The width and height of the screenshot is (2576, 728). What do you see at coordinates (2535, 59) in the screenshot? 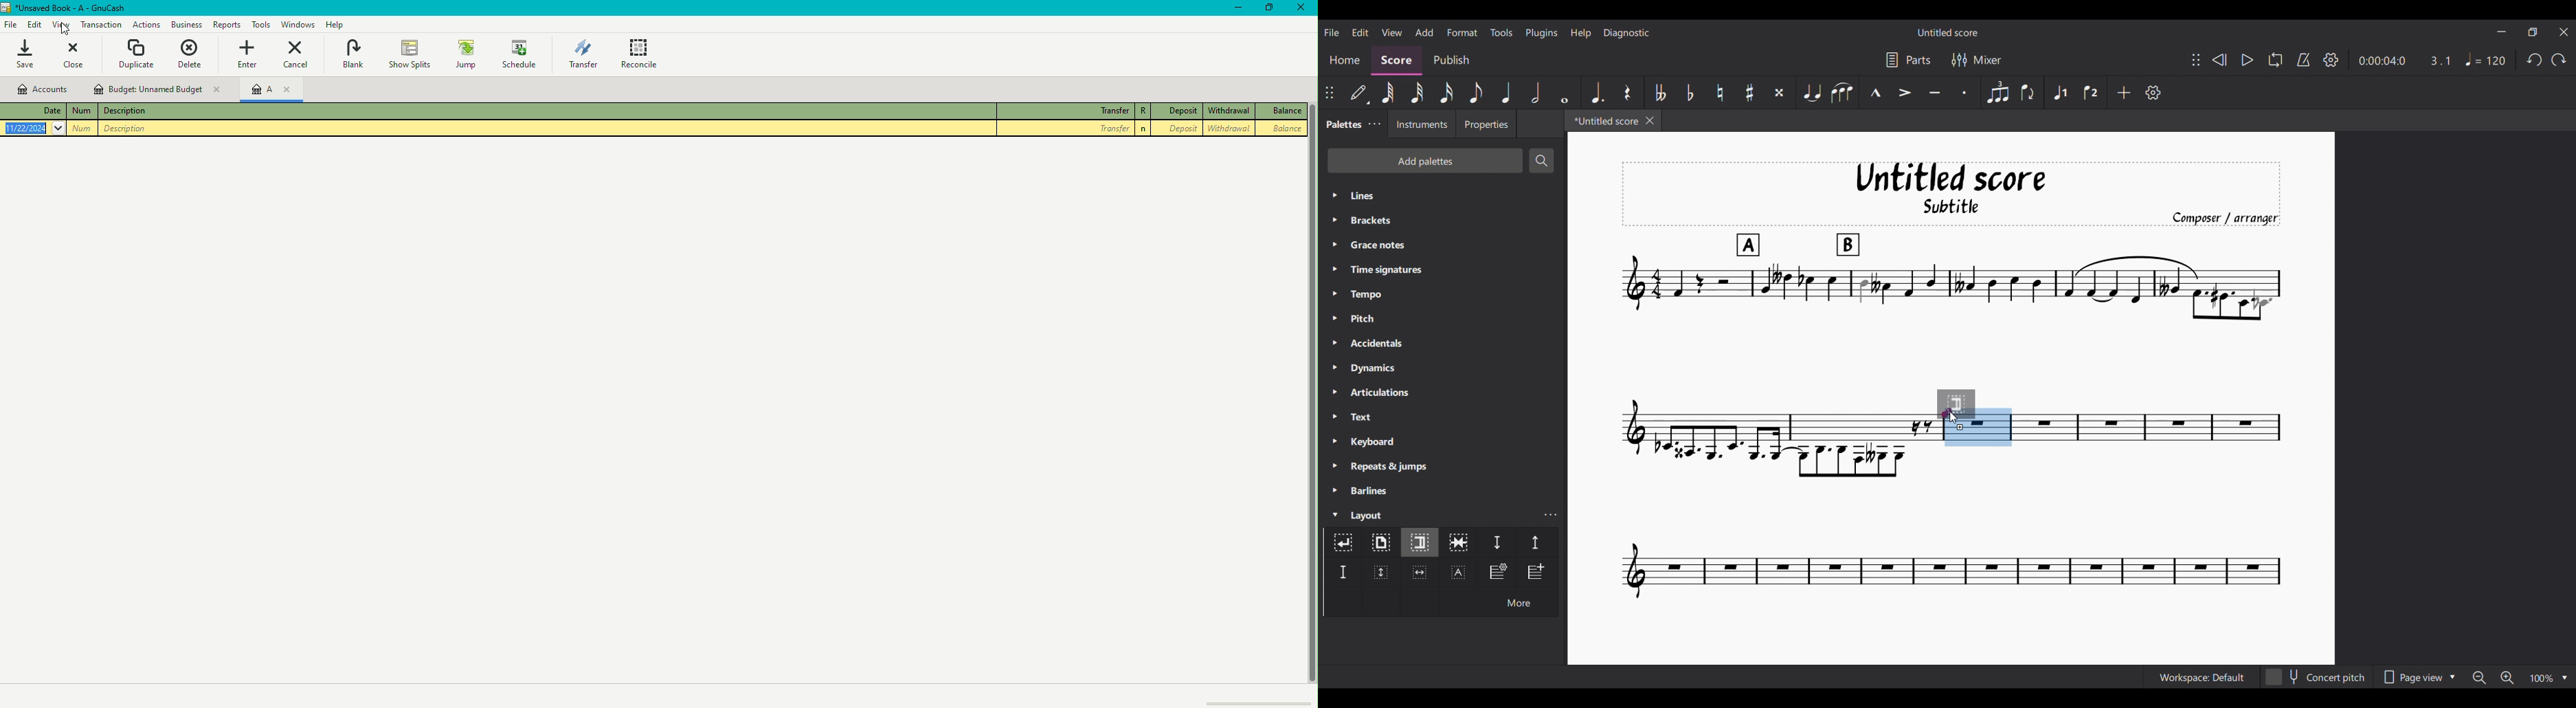
I see `Undo` at bounding box center [2535, 59].